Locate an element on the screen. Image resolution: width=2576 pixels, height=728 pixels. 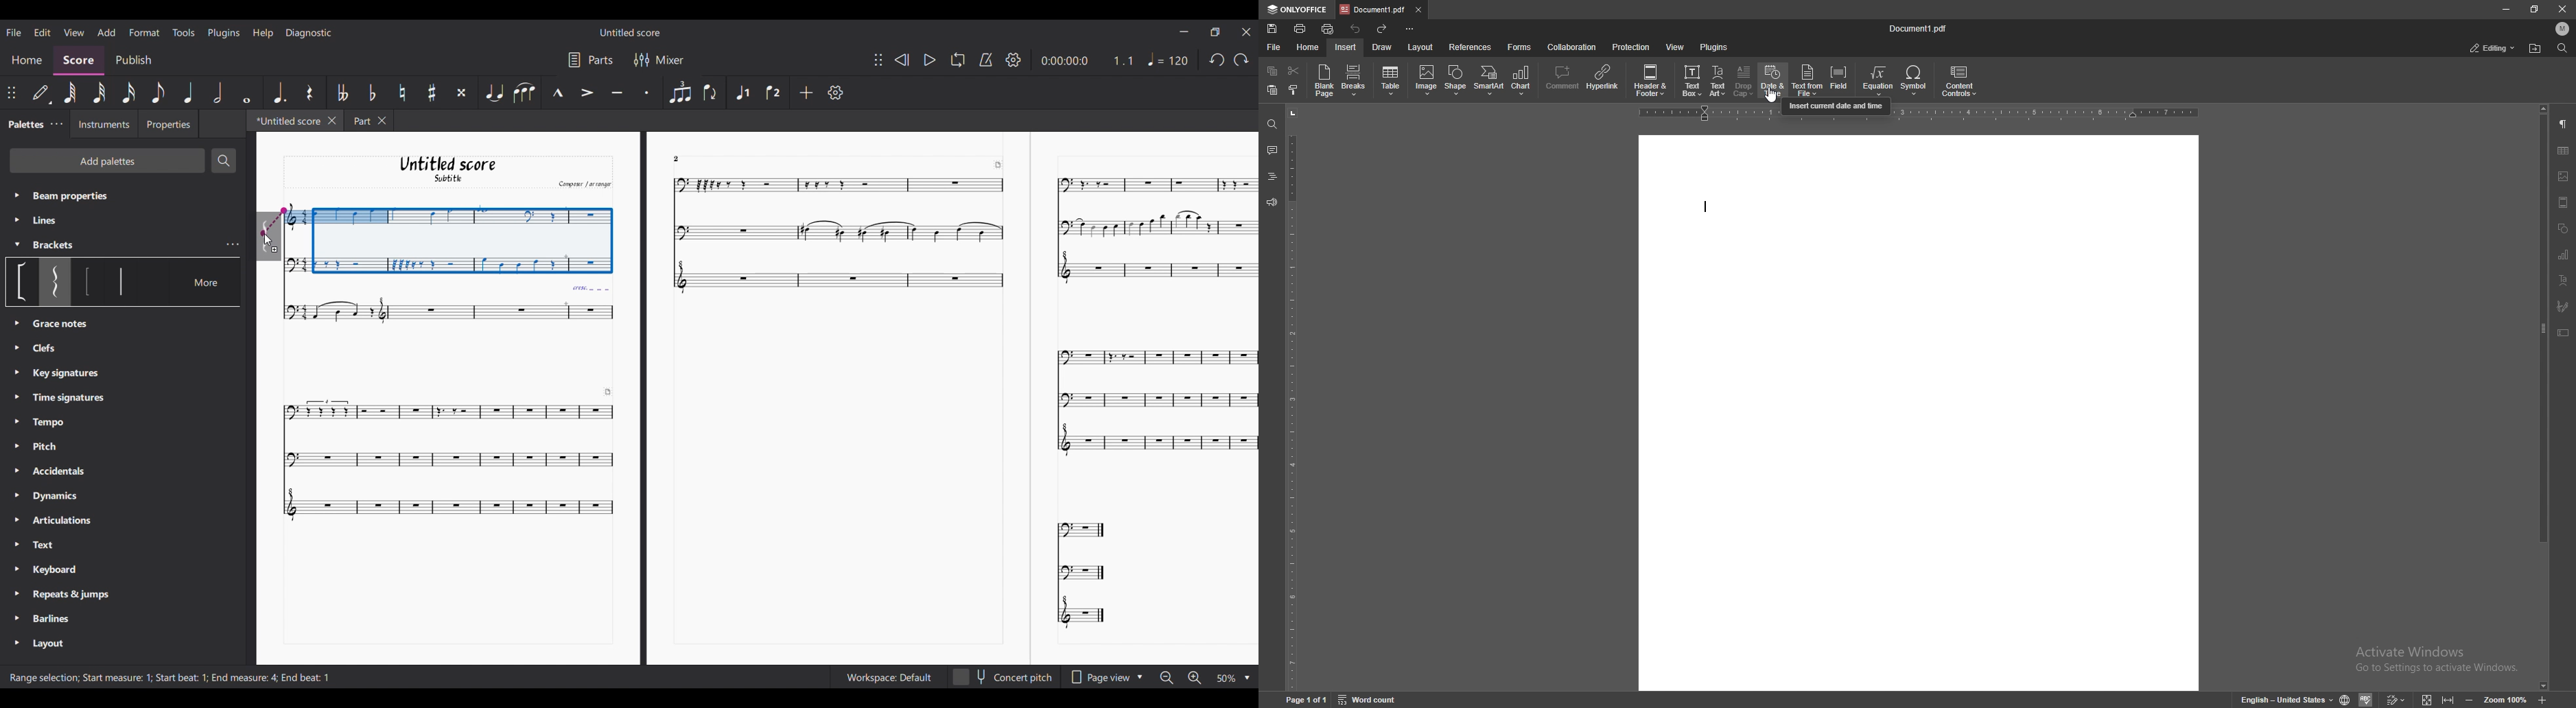
 is located at coordinates (574, 58).